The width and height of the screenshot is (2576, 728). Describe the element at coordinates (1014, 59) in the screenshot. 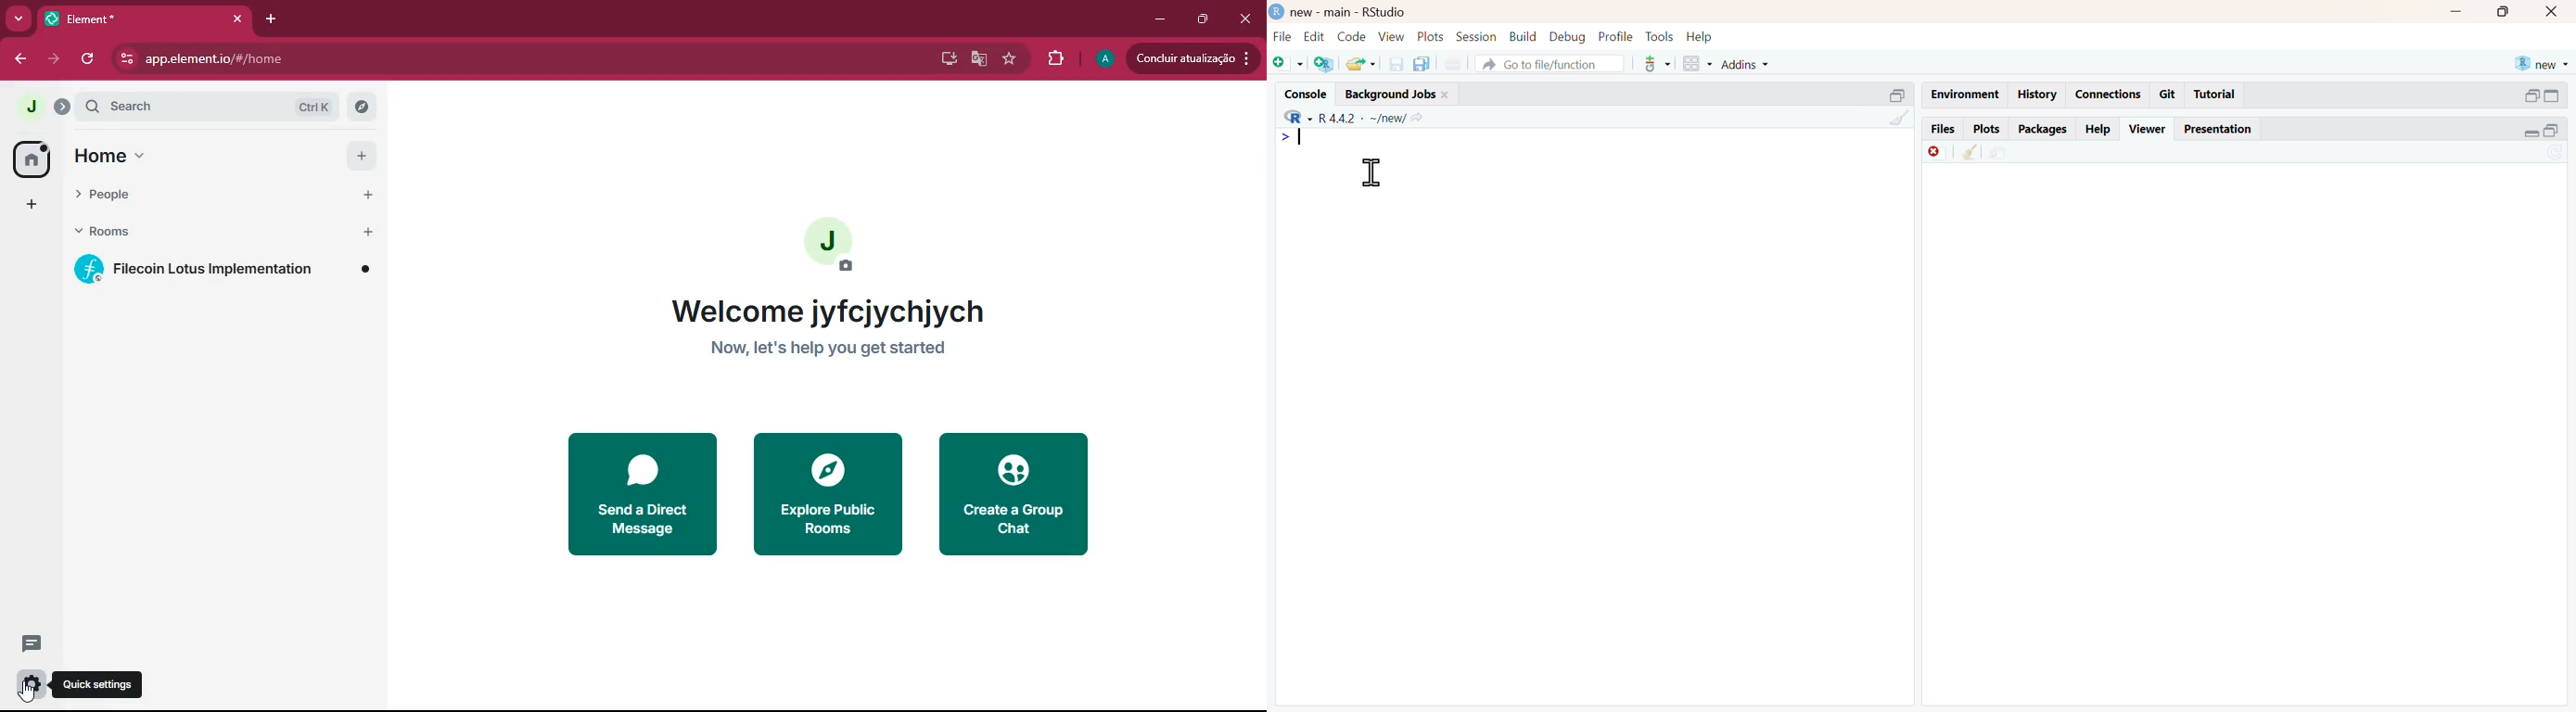

I see `favourite` at that location.